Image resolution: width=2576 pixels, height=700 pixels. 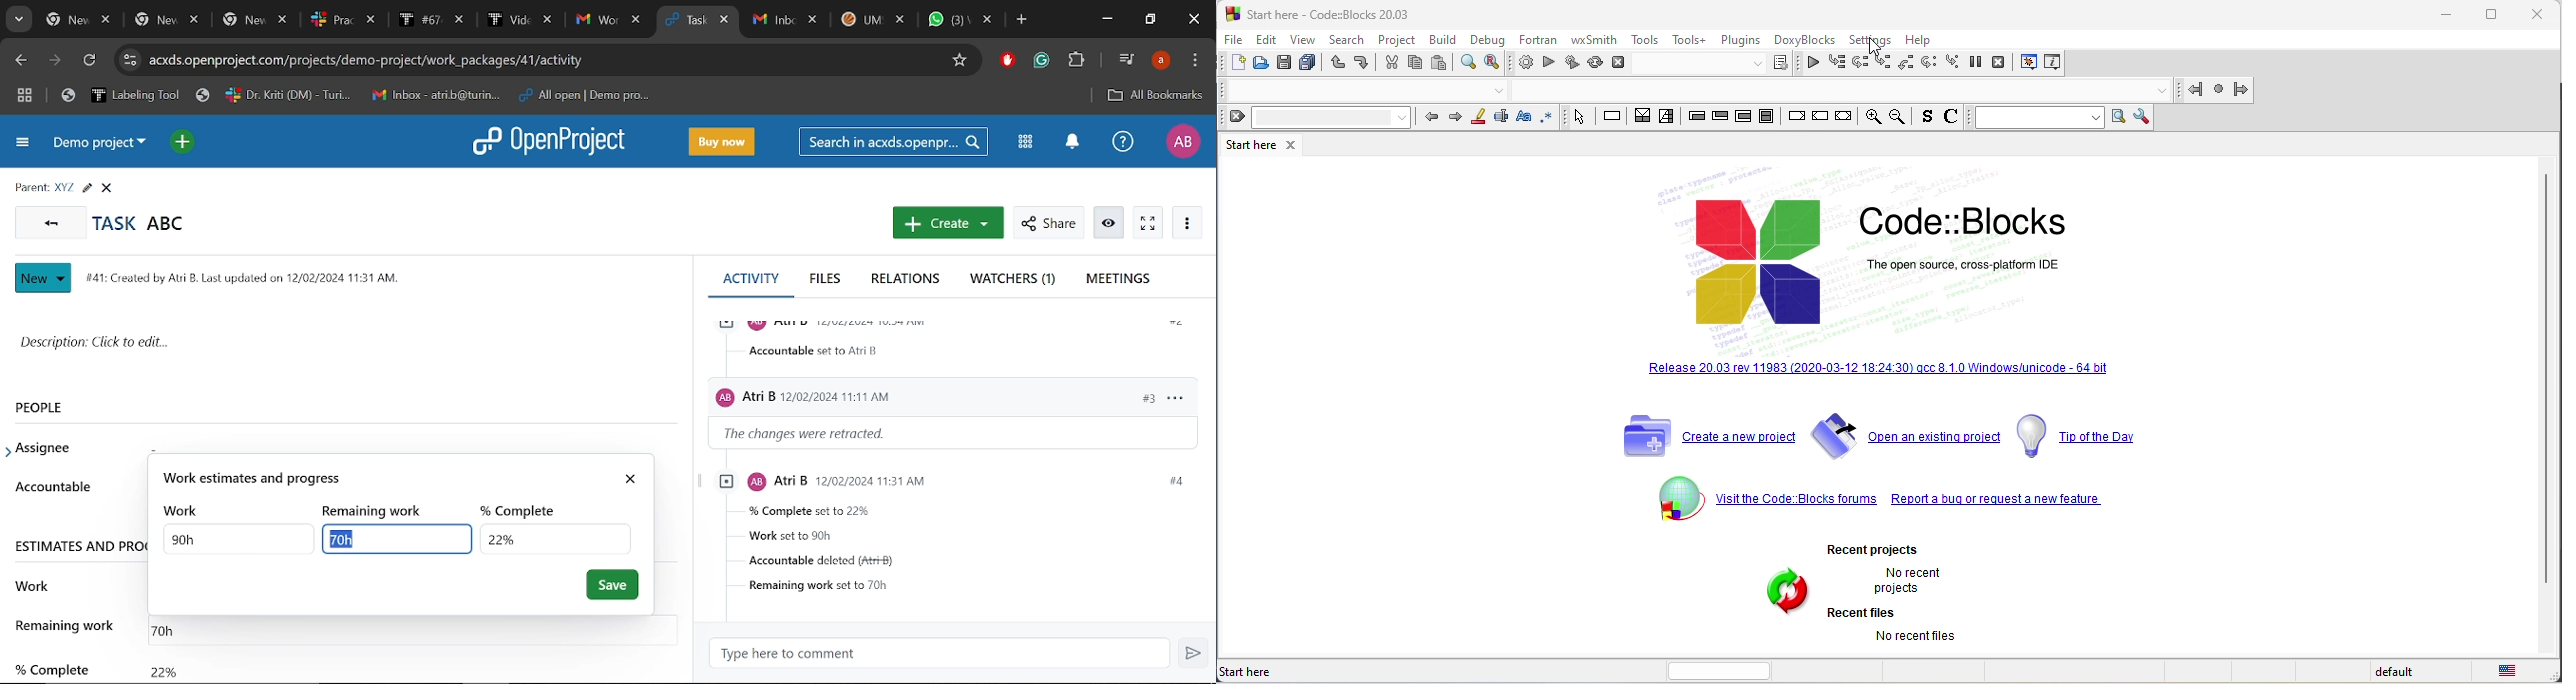 What do you see at coordinates (1174, 396) in the screenshot?
I see `options` at bounding box center [1174, 396].